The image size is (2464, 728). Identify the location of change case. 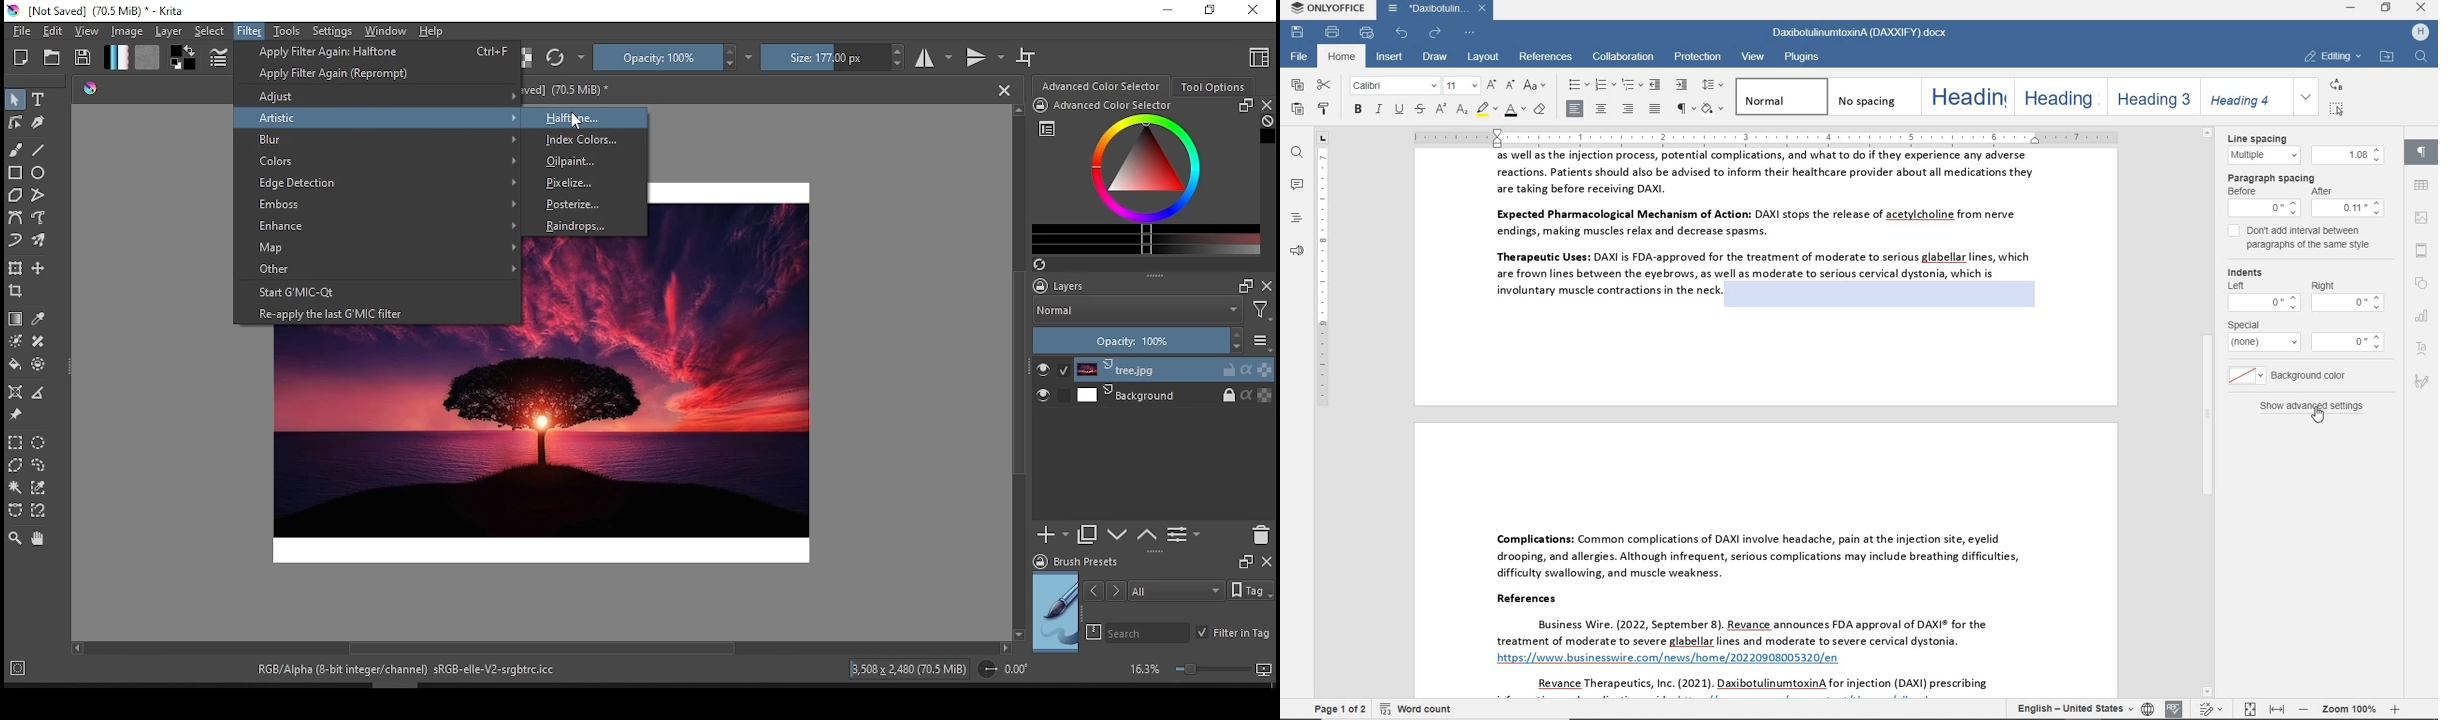
(1534, 85).